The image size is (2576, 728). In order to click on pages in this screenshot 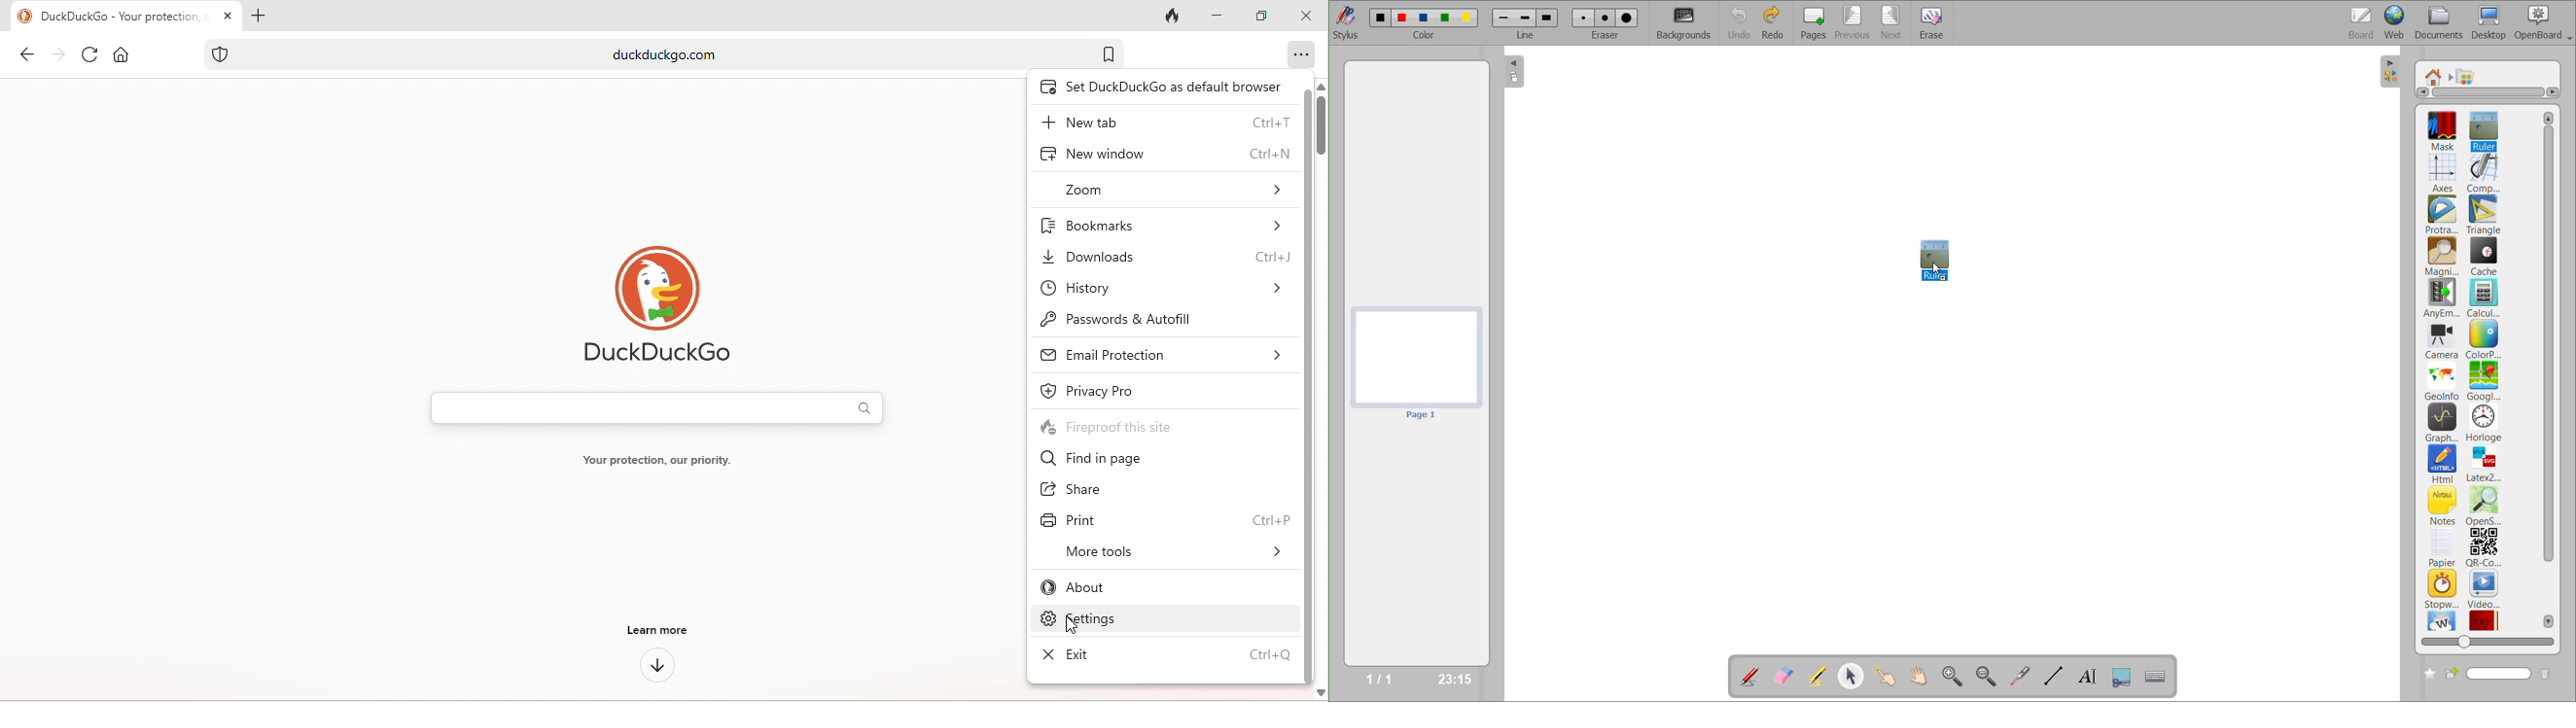, I will do `click(1817, 21)`.